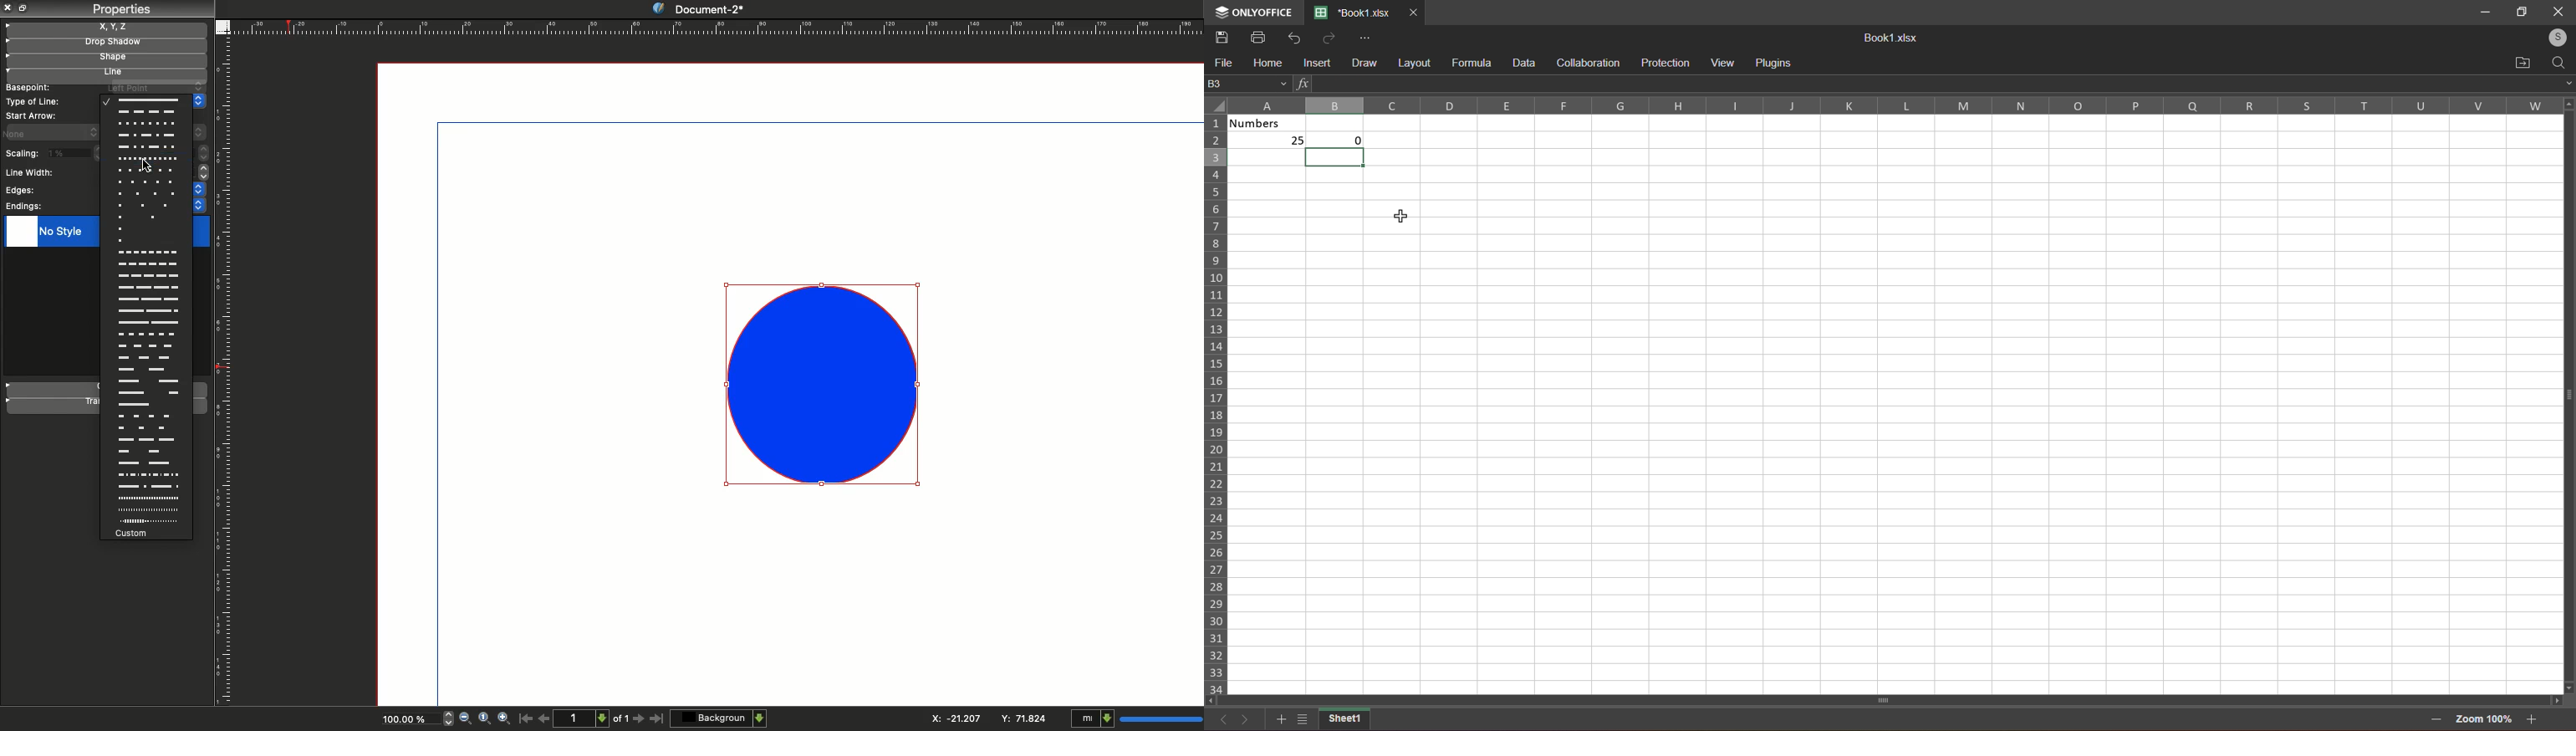 The height and width of the screenshot is (756, 2576). I want to click on line option, so click(146, 135).